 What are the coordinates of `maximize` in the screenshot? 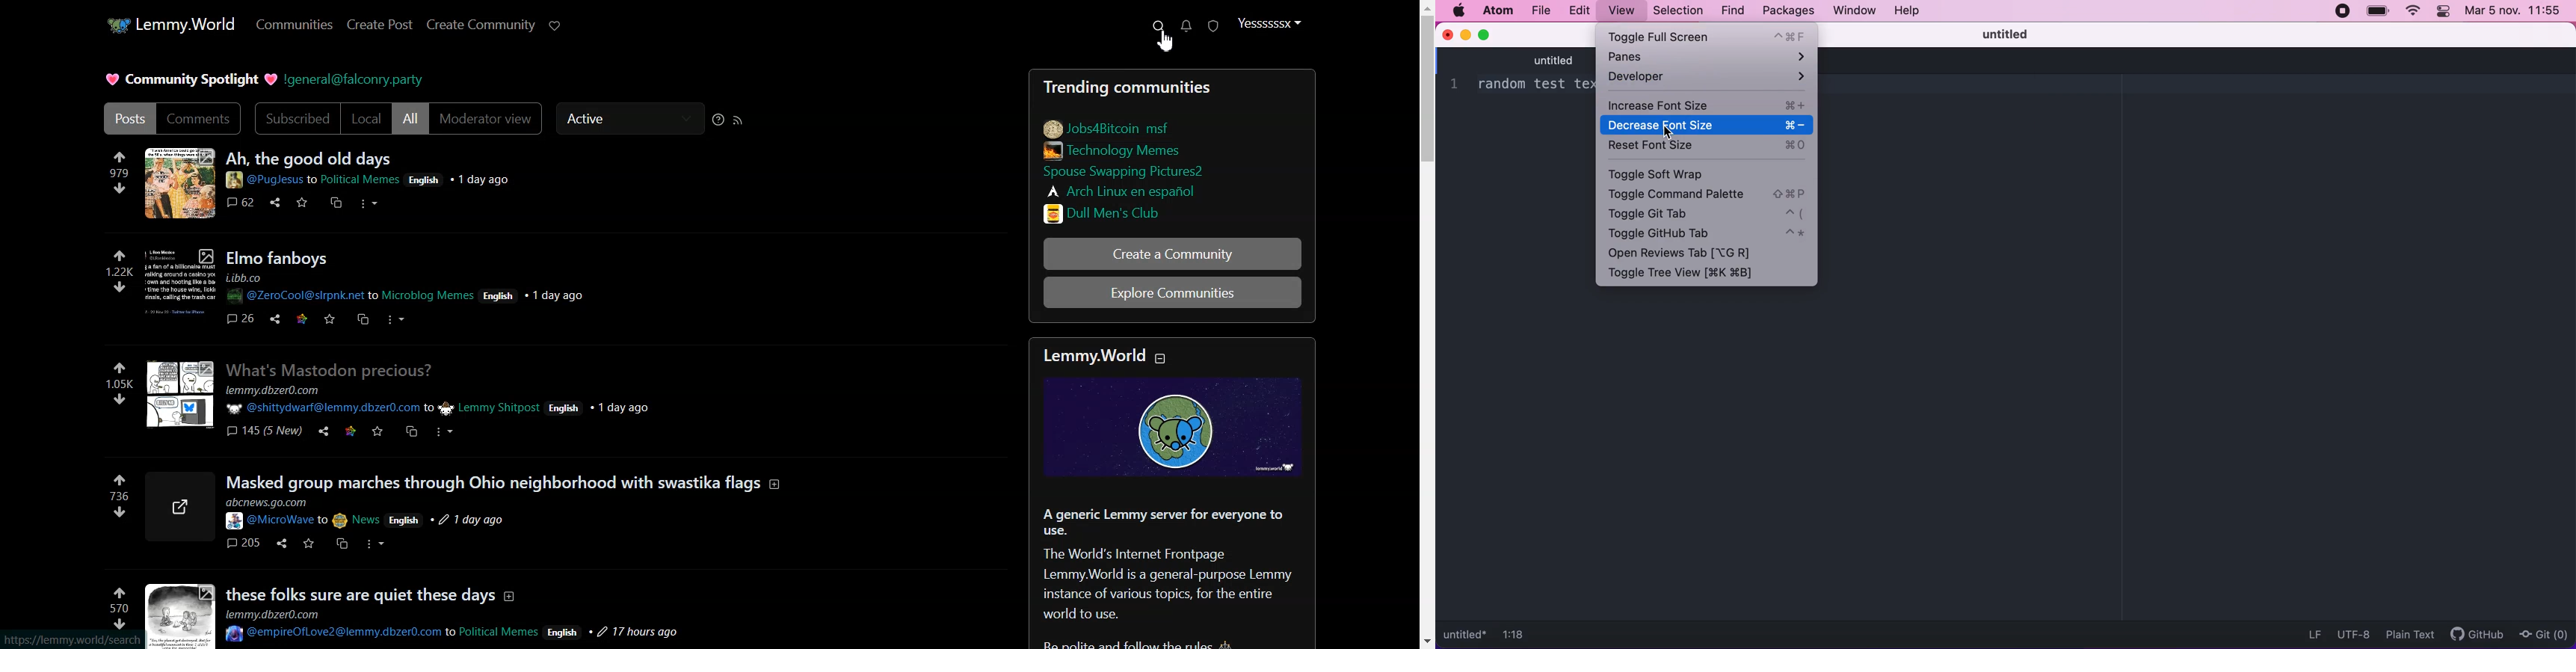 It's located at (1491, 36).